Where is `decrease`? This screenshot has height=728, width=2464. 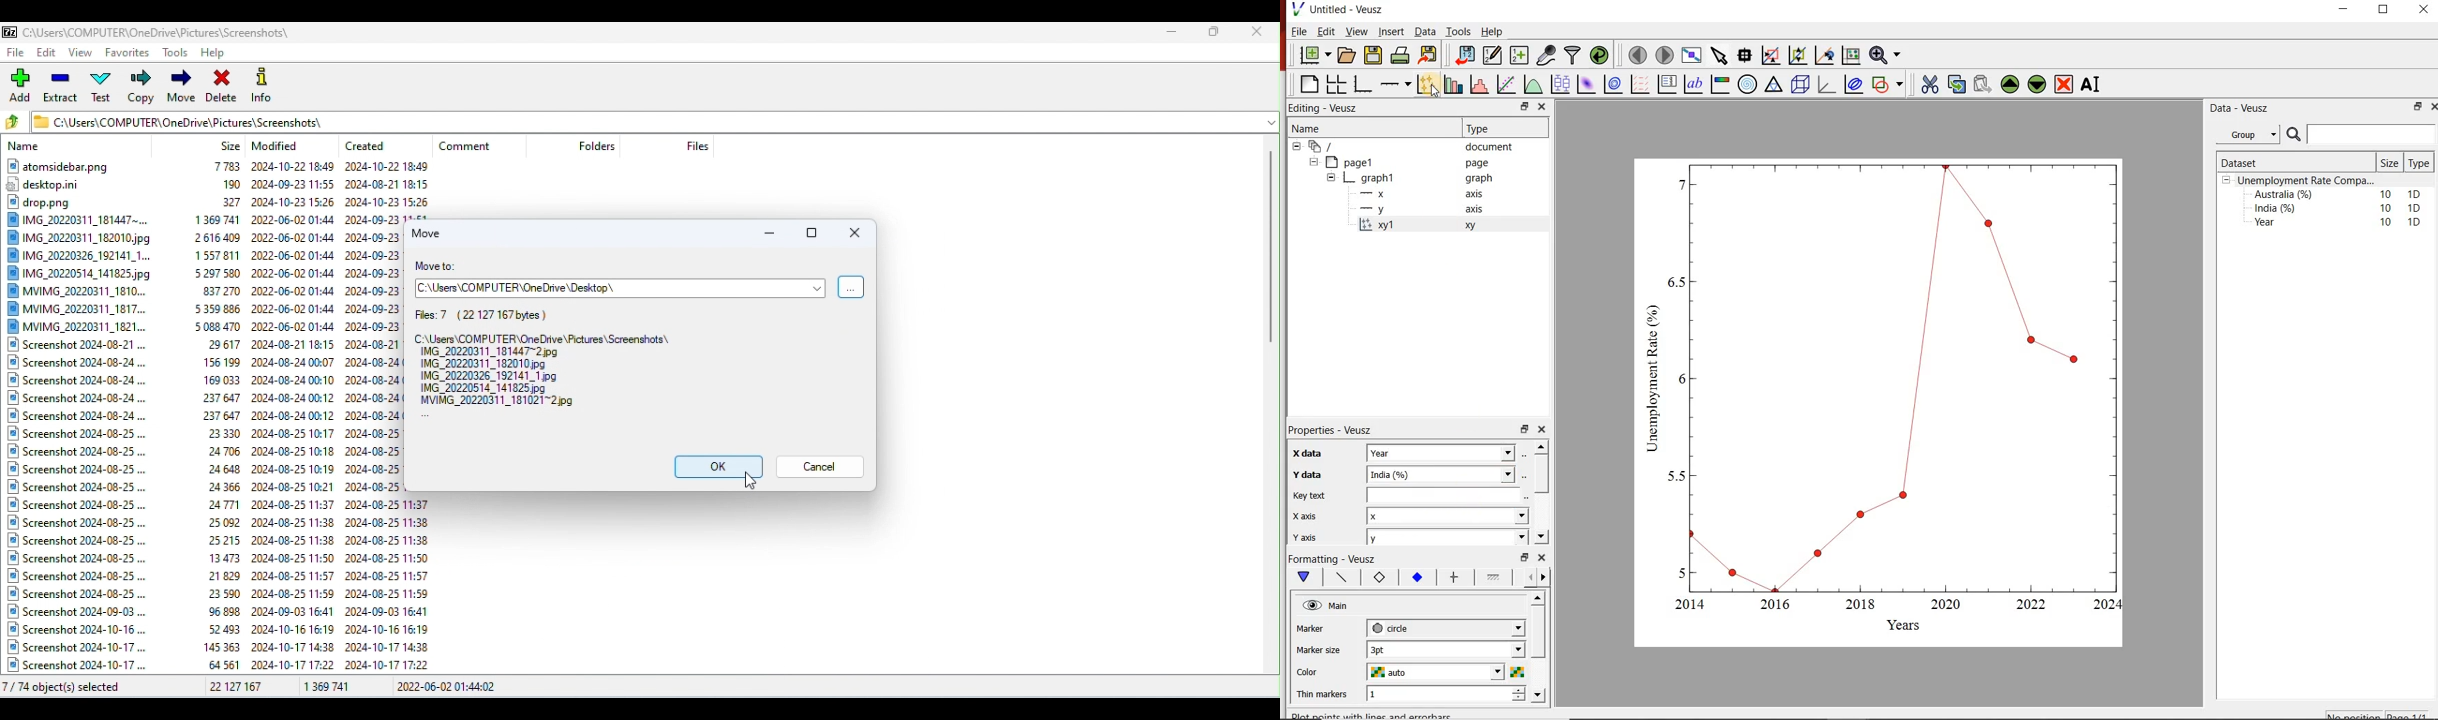 decrease is located at coordinates (1519, 701).